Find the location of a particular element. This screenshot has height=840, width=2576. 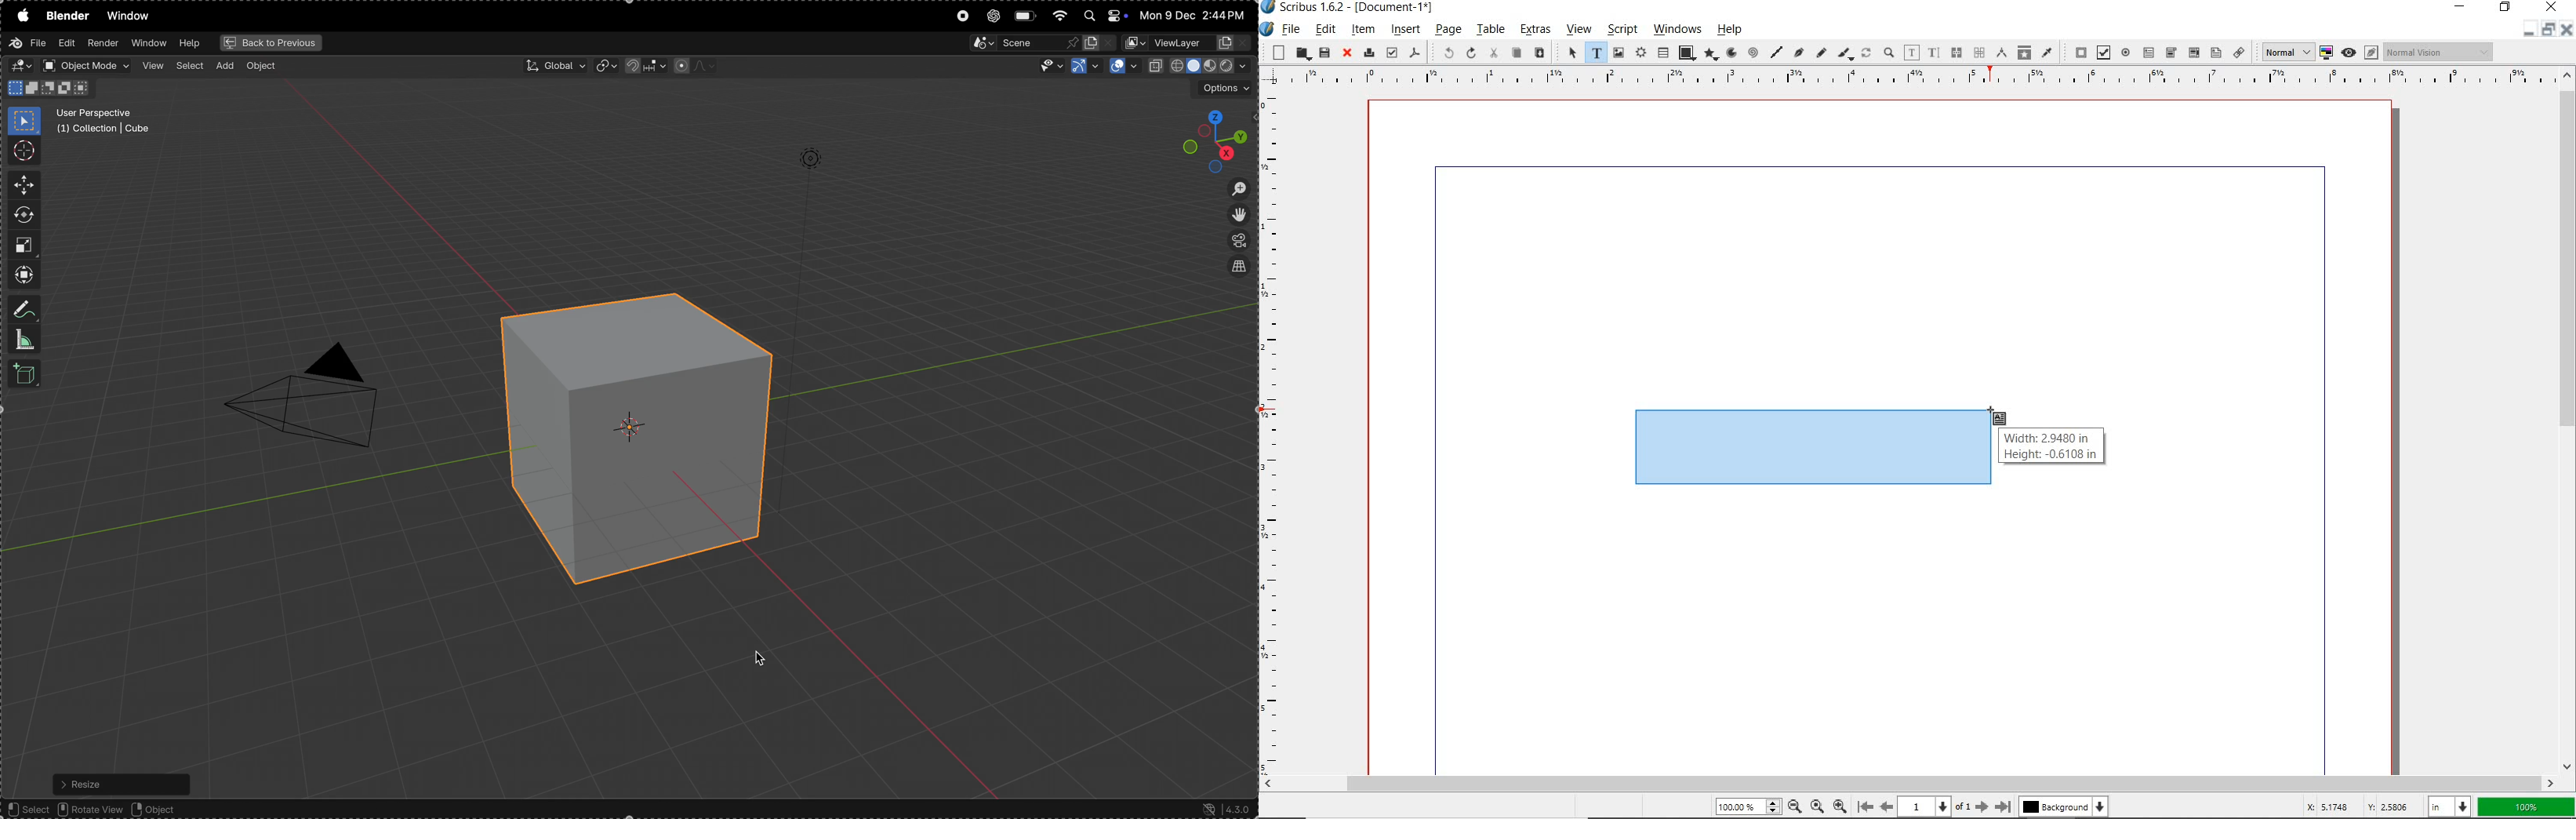

Background is located at coordinates (2065, 808).